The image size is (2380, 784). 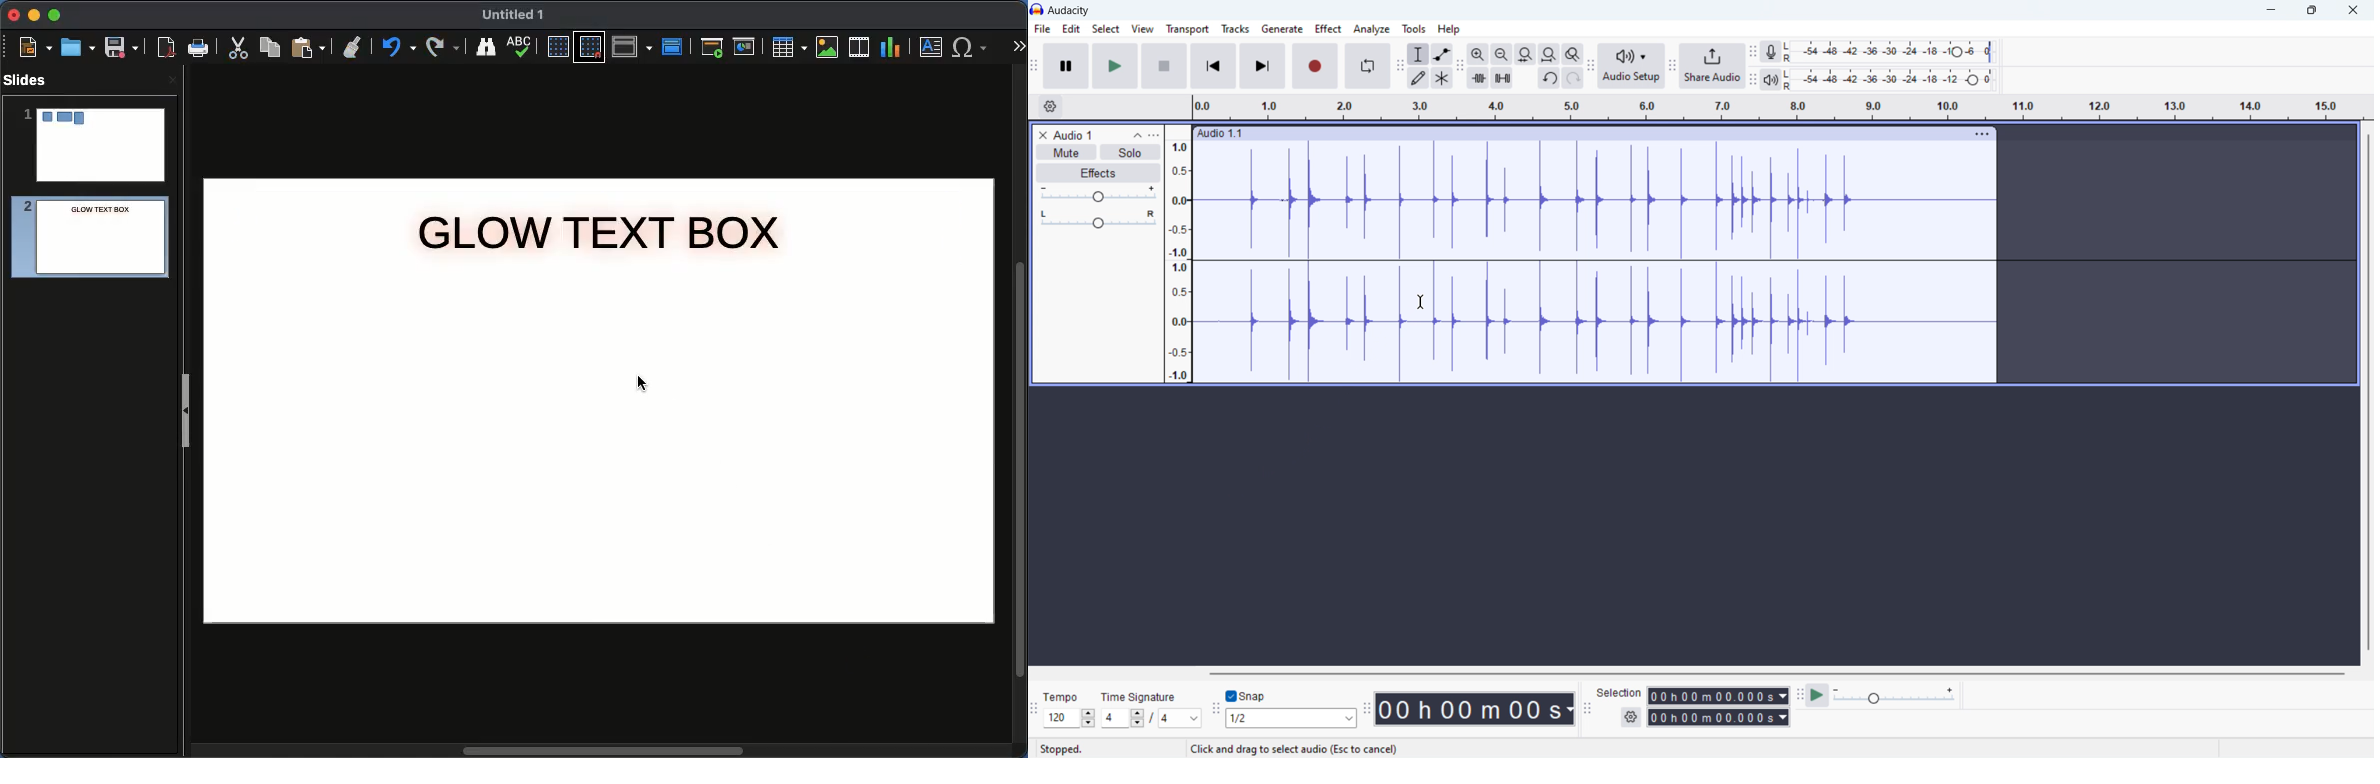 What do you see at coordinates (1580, 134) in the screenshot?
I see `hold to move` at bounding box center [1580, 134].